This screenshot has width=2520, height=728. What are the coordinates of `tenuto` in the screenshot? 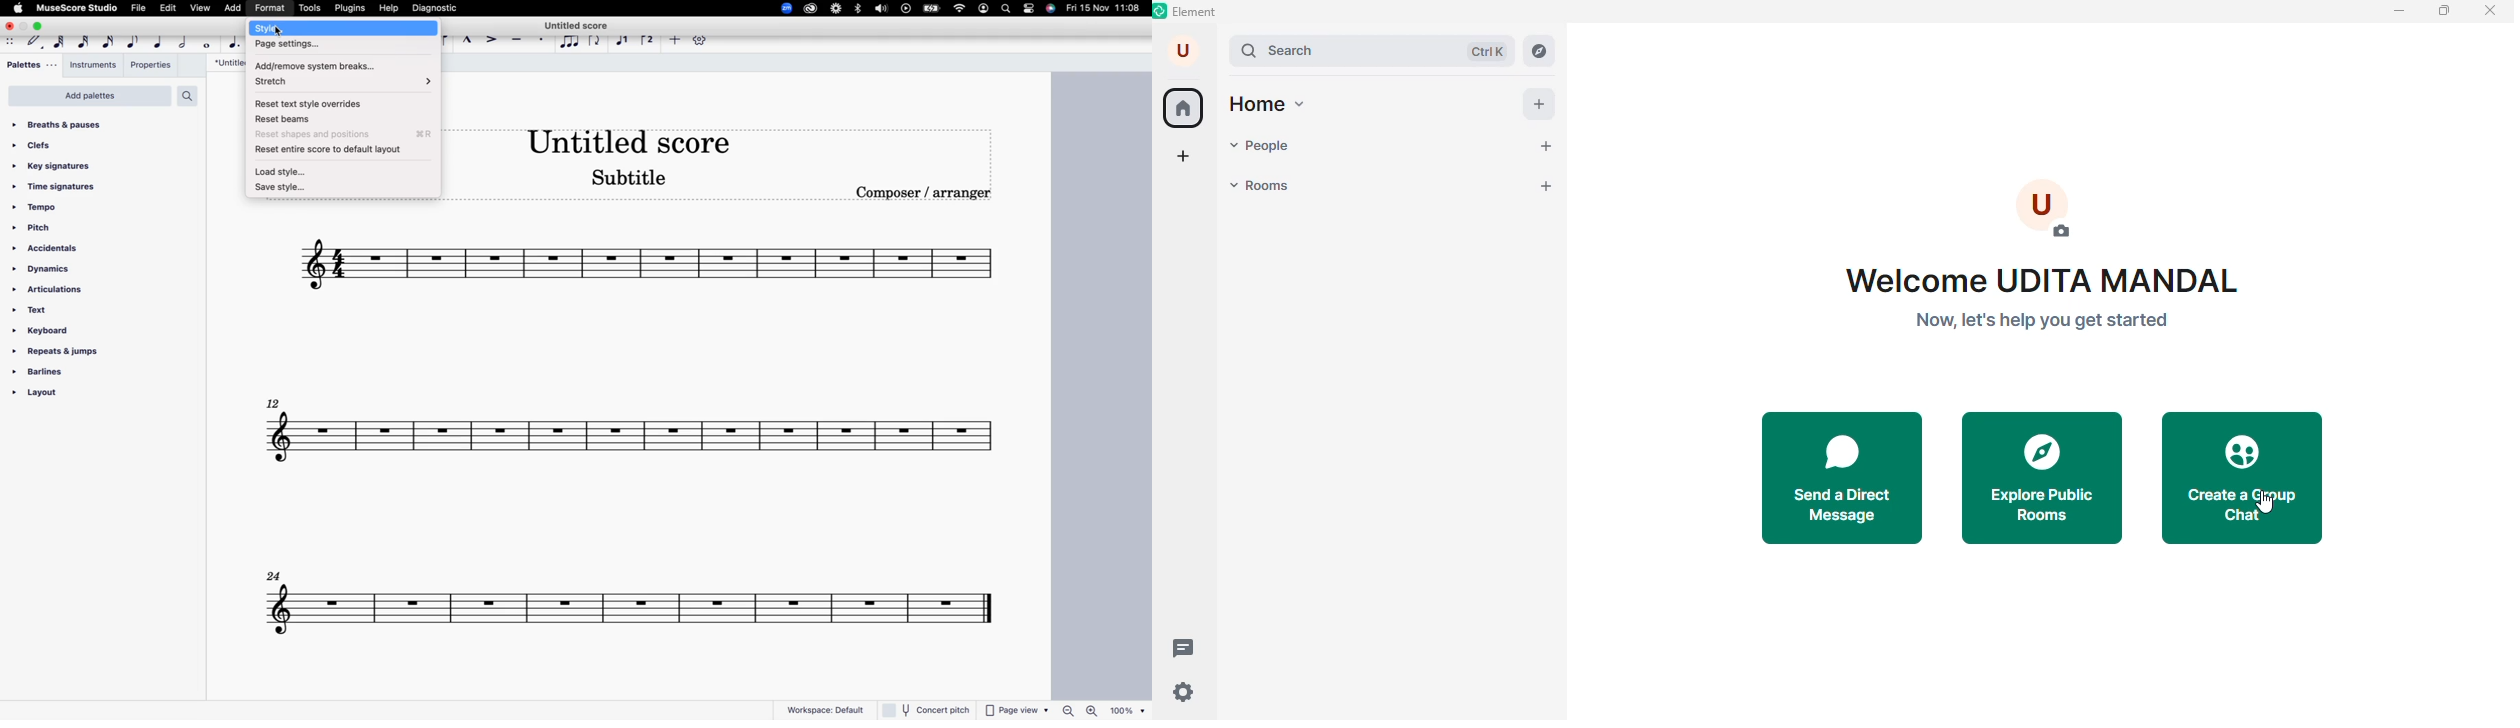 It's located at (517, 41).